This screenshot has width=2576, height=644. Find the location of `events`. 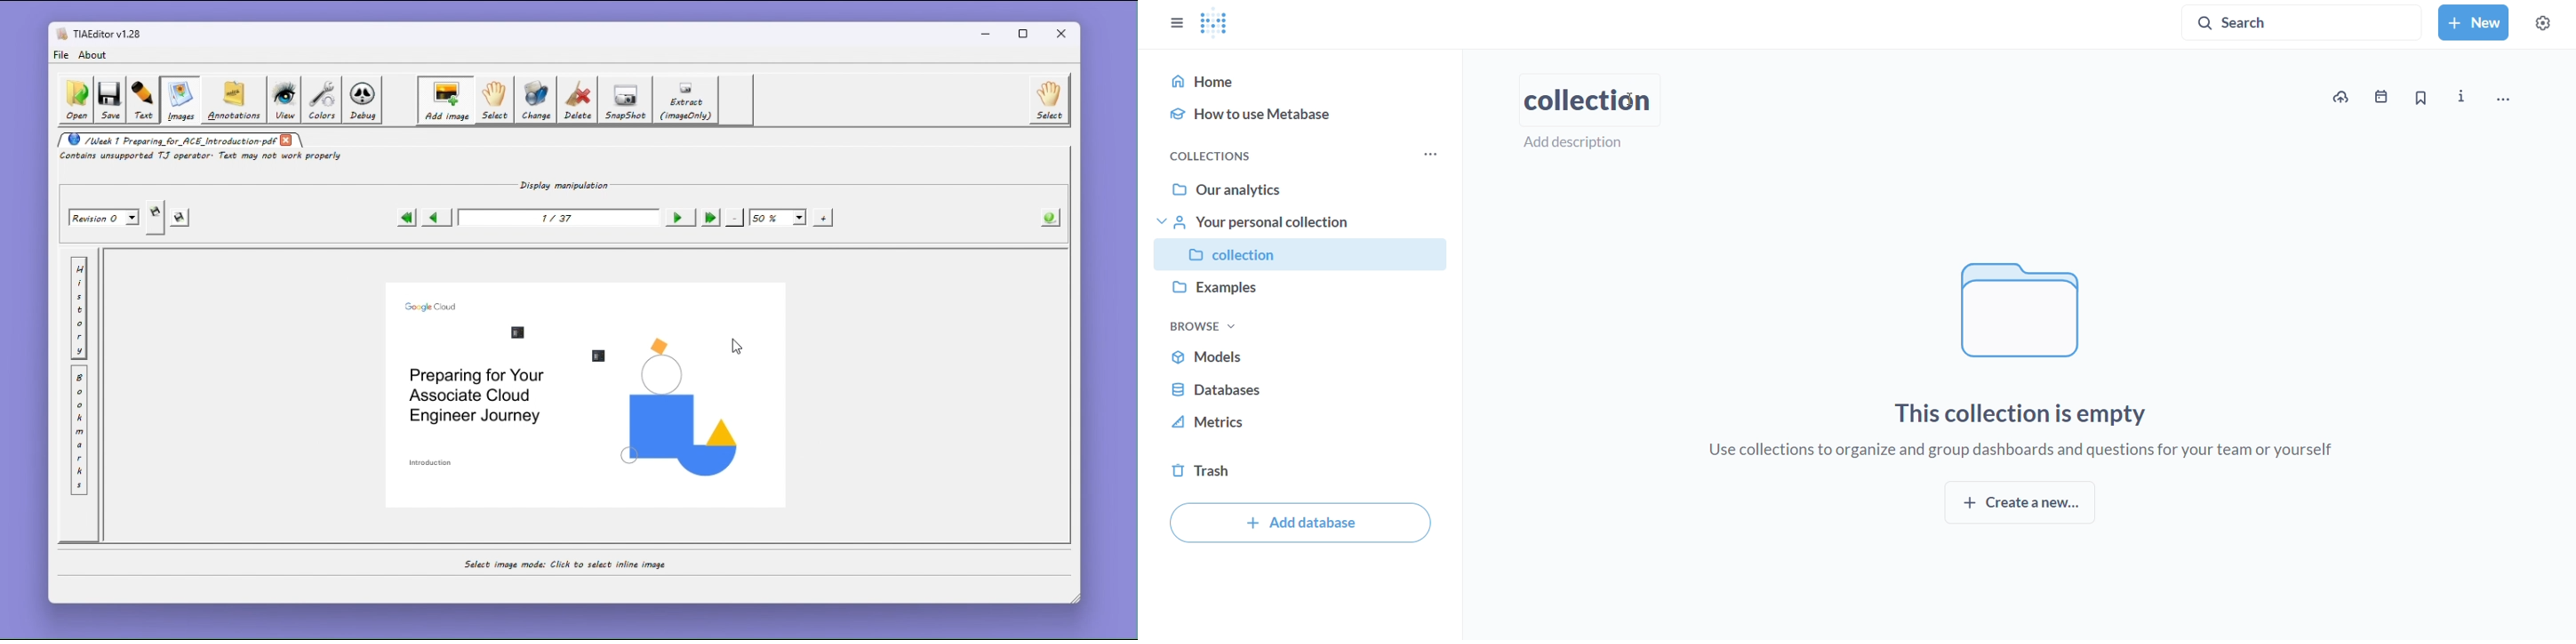

events is located at coordinates (2385, 97).